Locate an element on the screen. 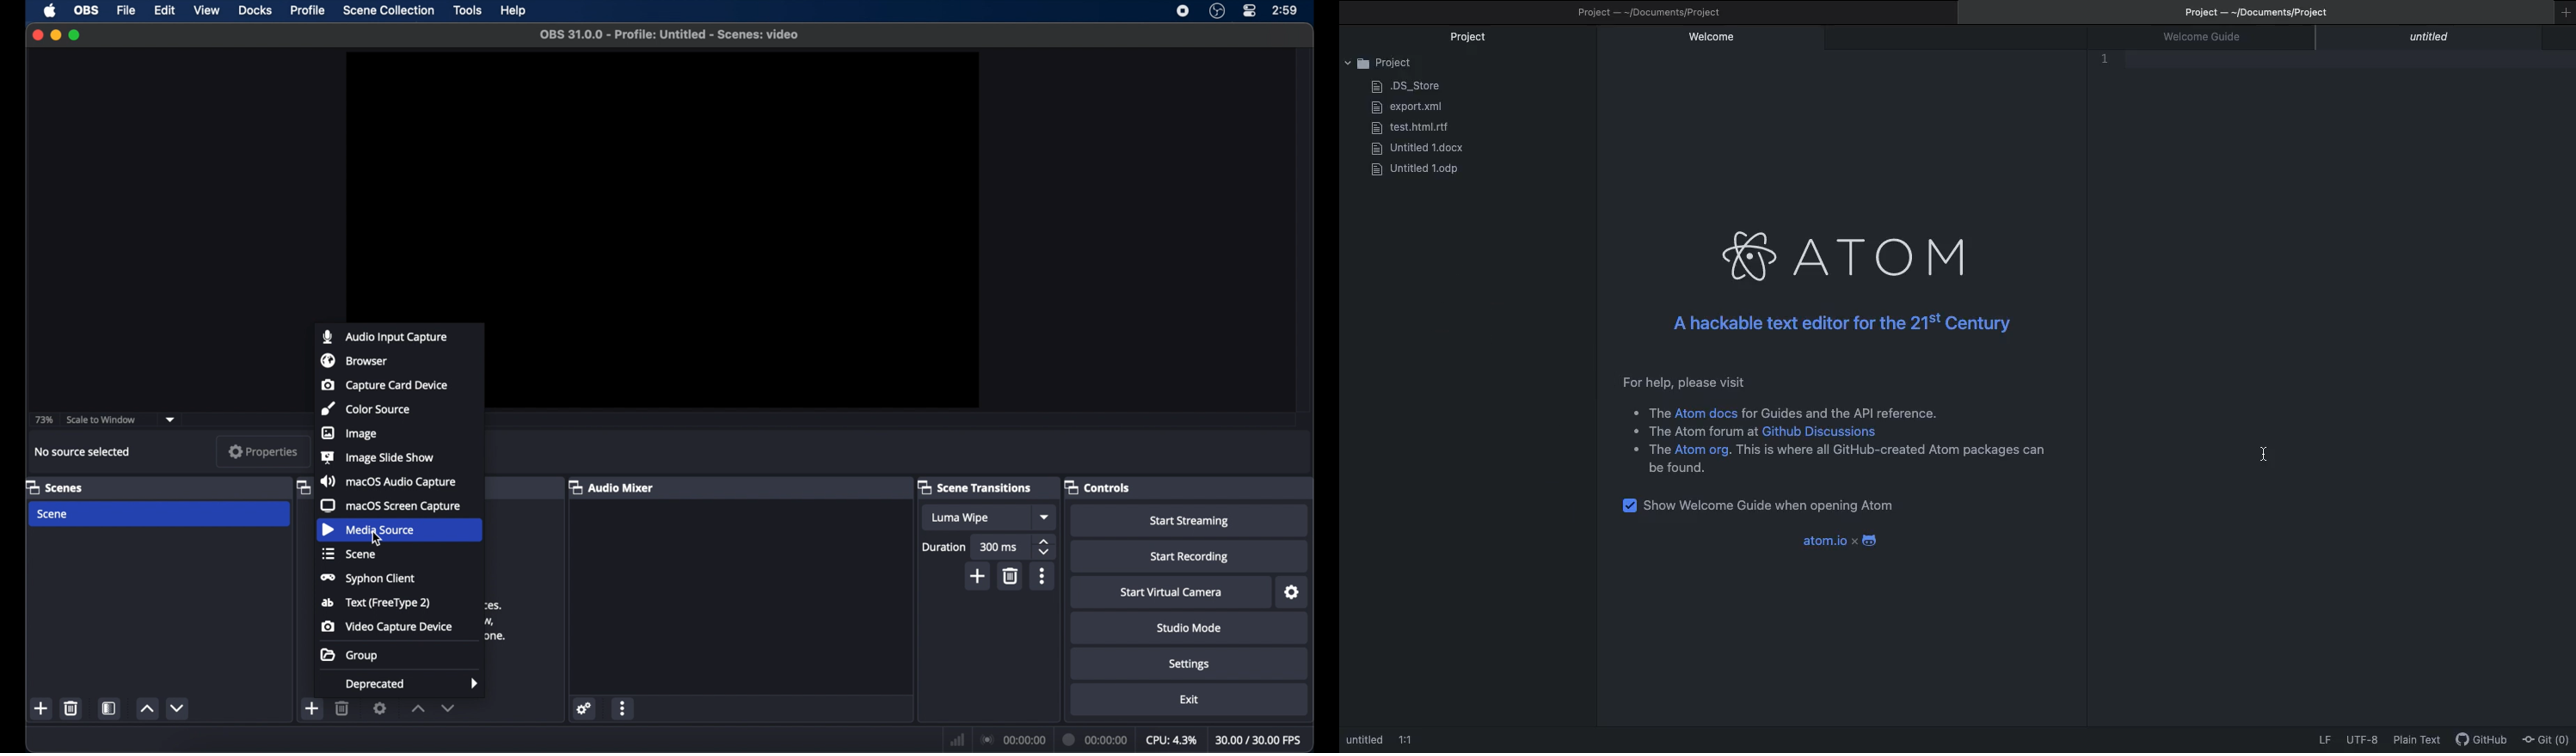 The height and width of the screenshot is (756, 2576). obscure text is located at coordinates (494, 621).